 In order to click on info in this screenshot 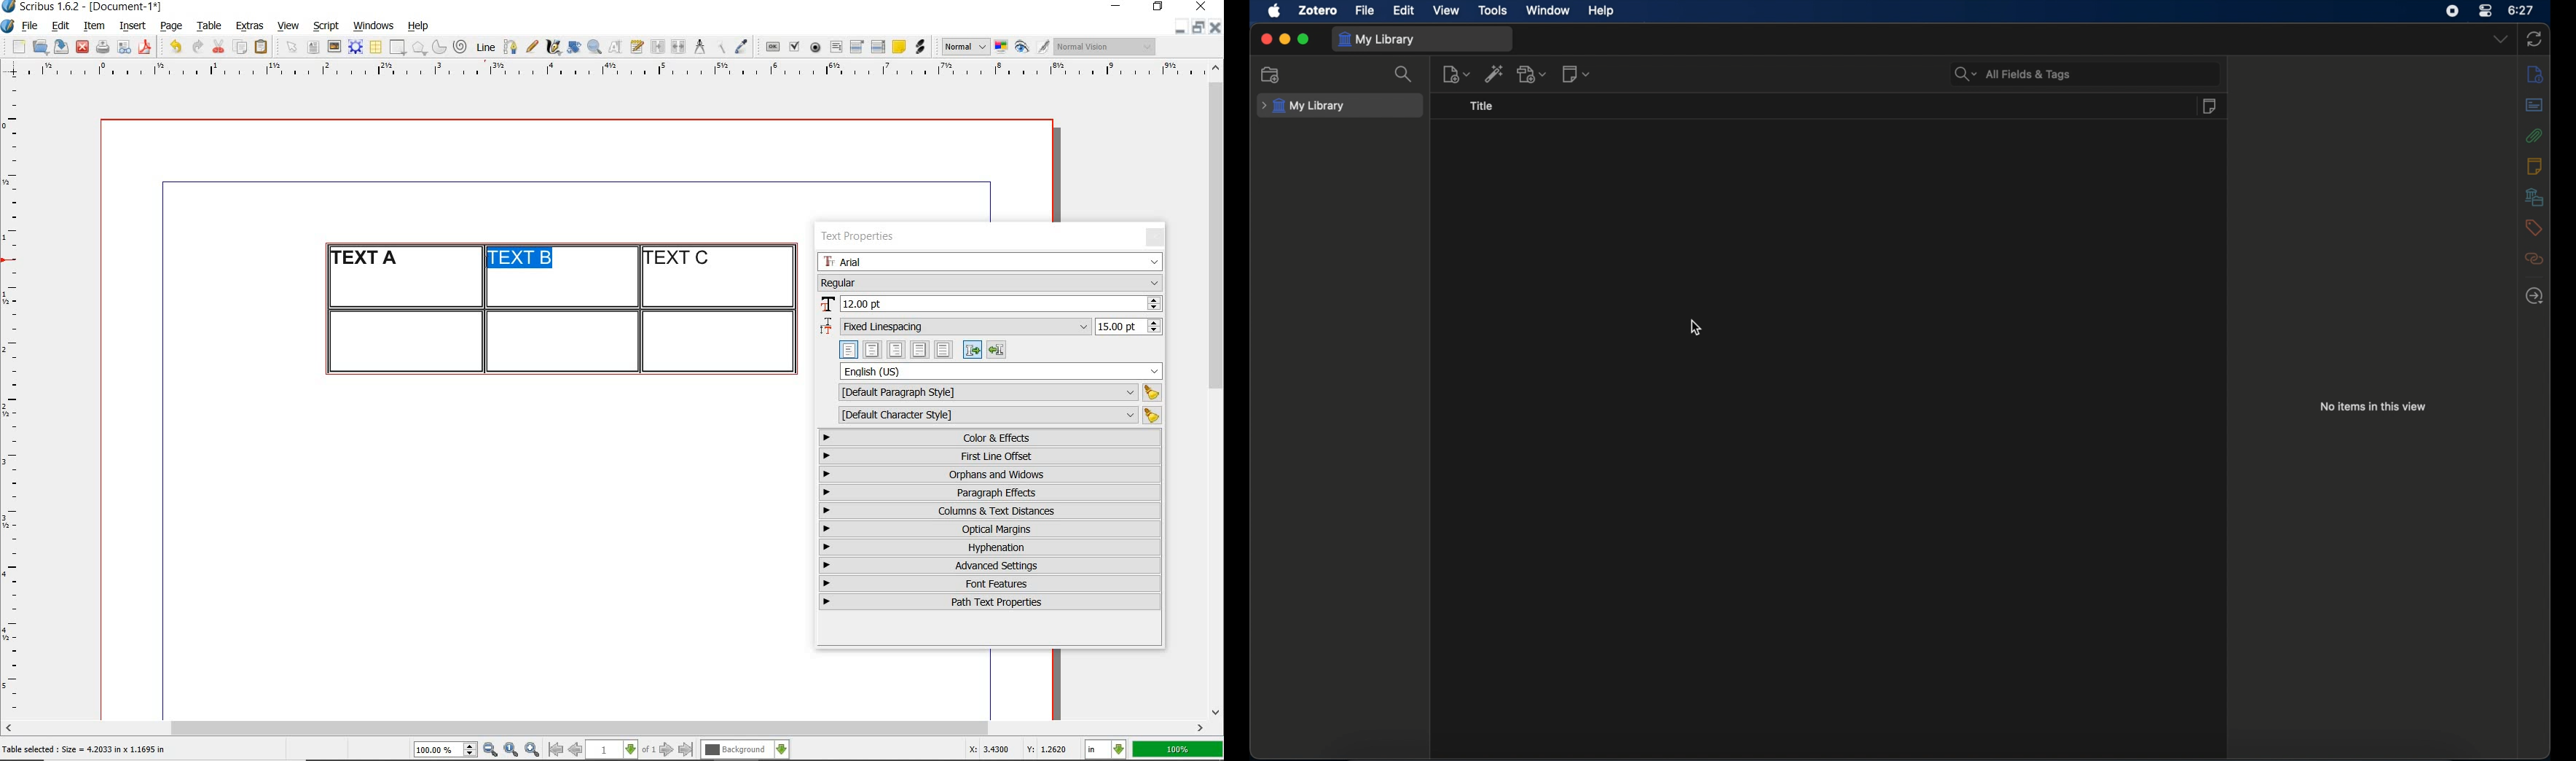, I will do `click(2535, 166)`.